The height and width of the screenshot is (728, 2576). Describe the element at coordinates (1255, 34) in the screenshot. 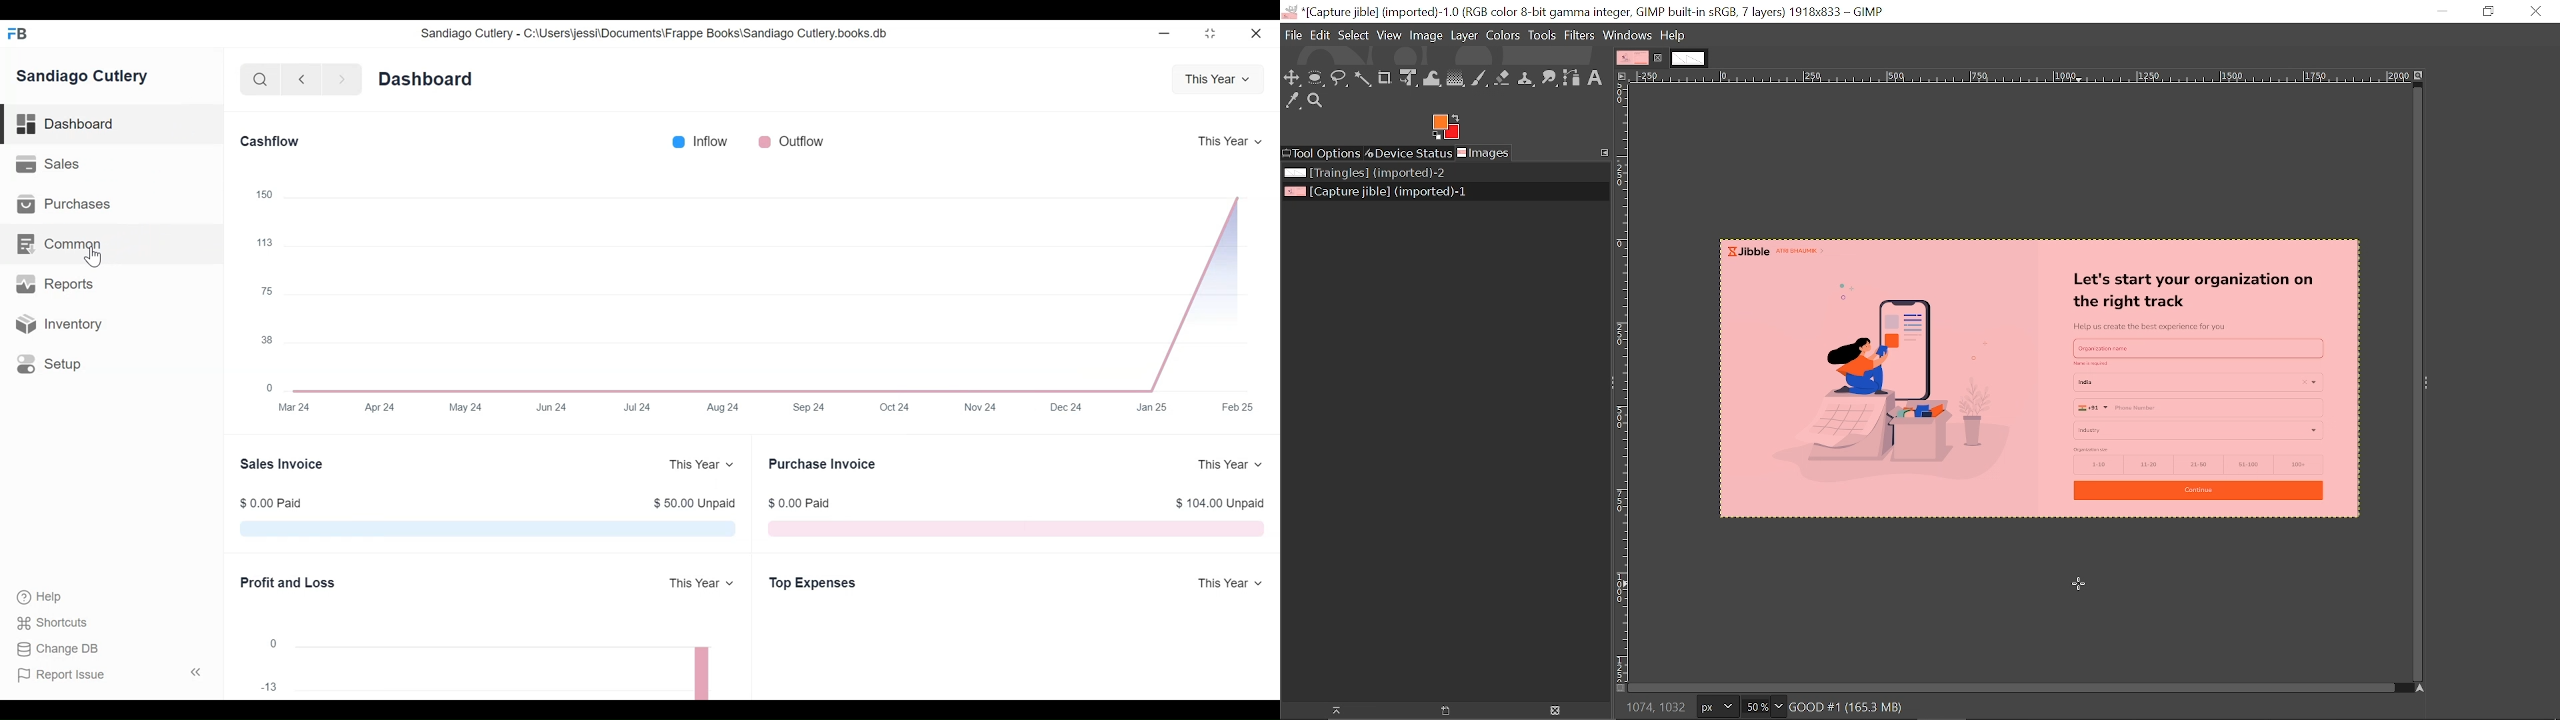

I see `Close` at that location.